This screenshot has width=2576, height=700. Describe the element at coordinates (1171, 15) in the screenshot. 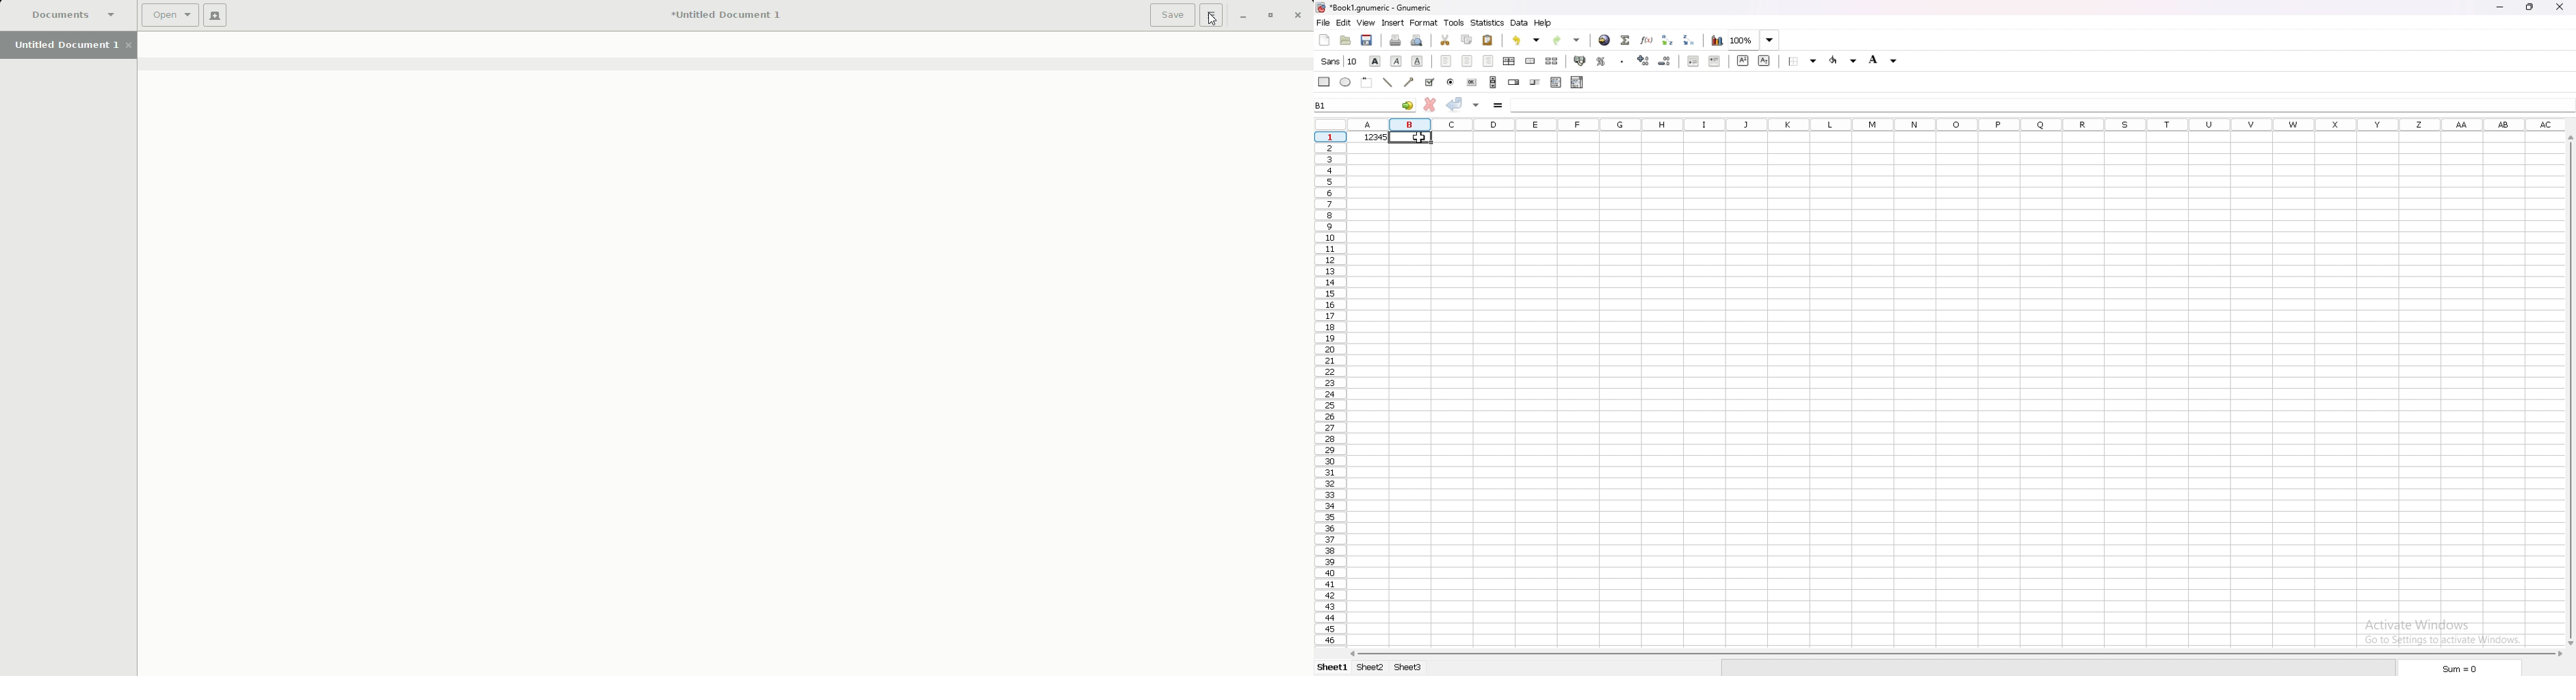

I see `Save` at that location.